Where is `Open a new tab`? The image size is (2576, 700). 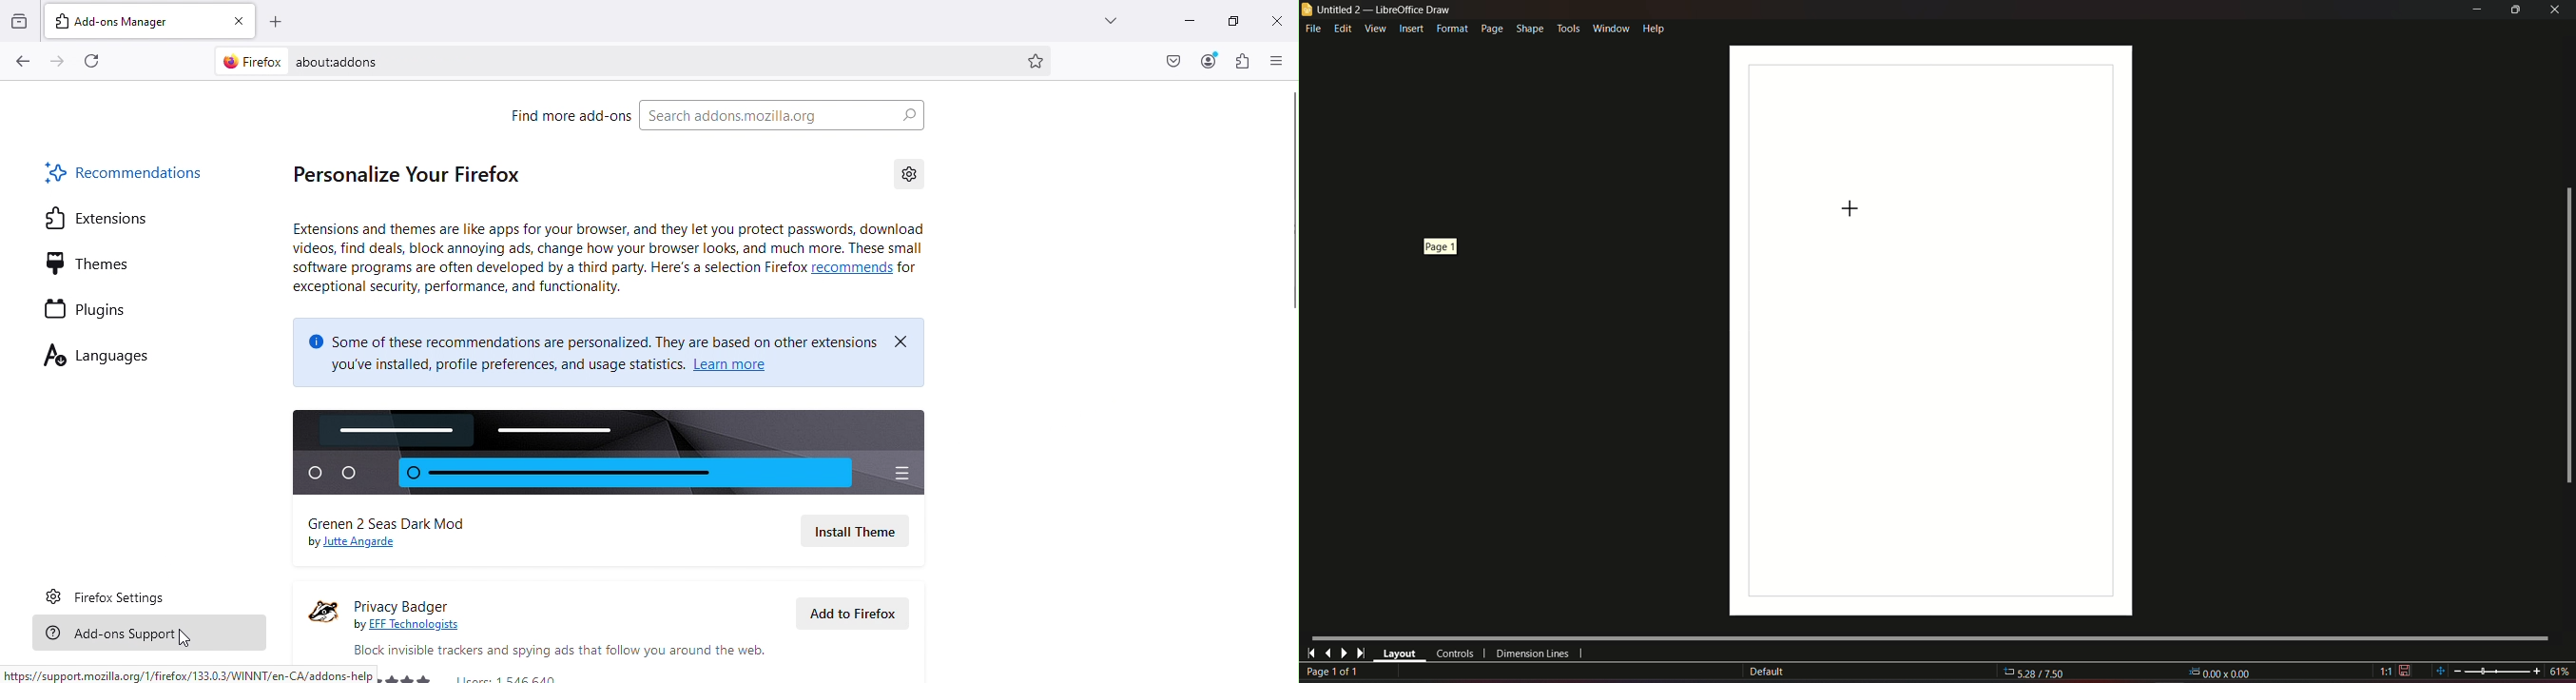
Open a new tab is located at coordinates (278, 25).